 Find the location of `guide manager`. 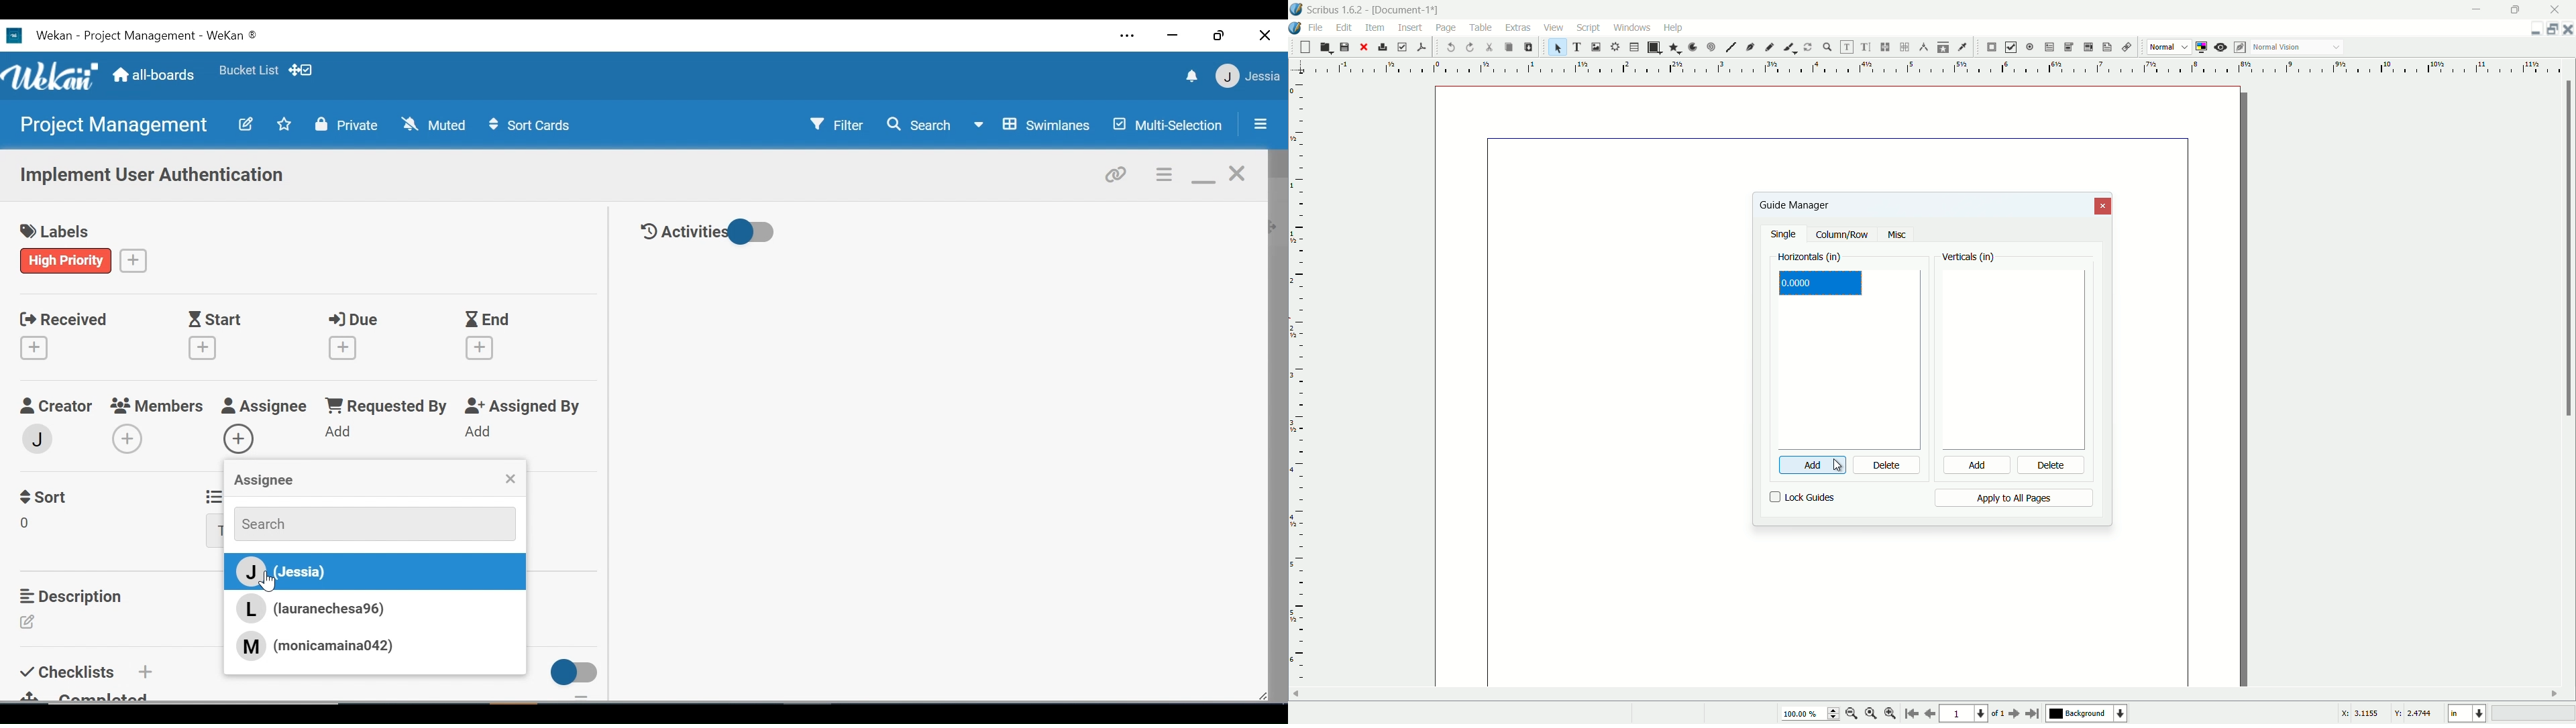

guide manager is located at coordinates (2531, 29).